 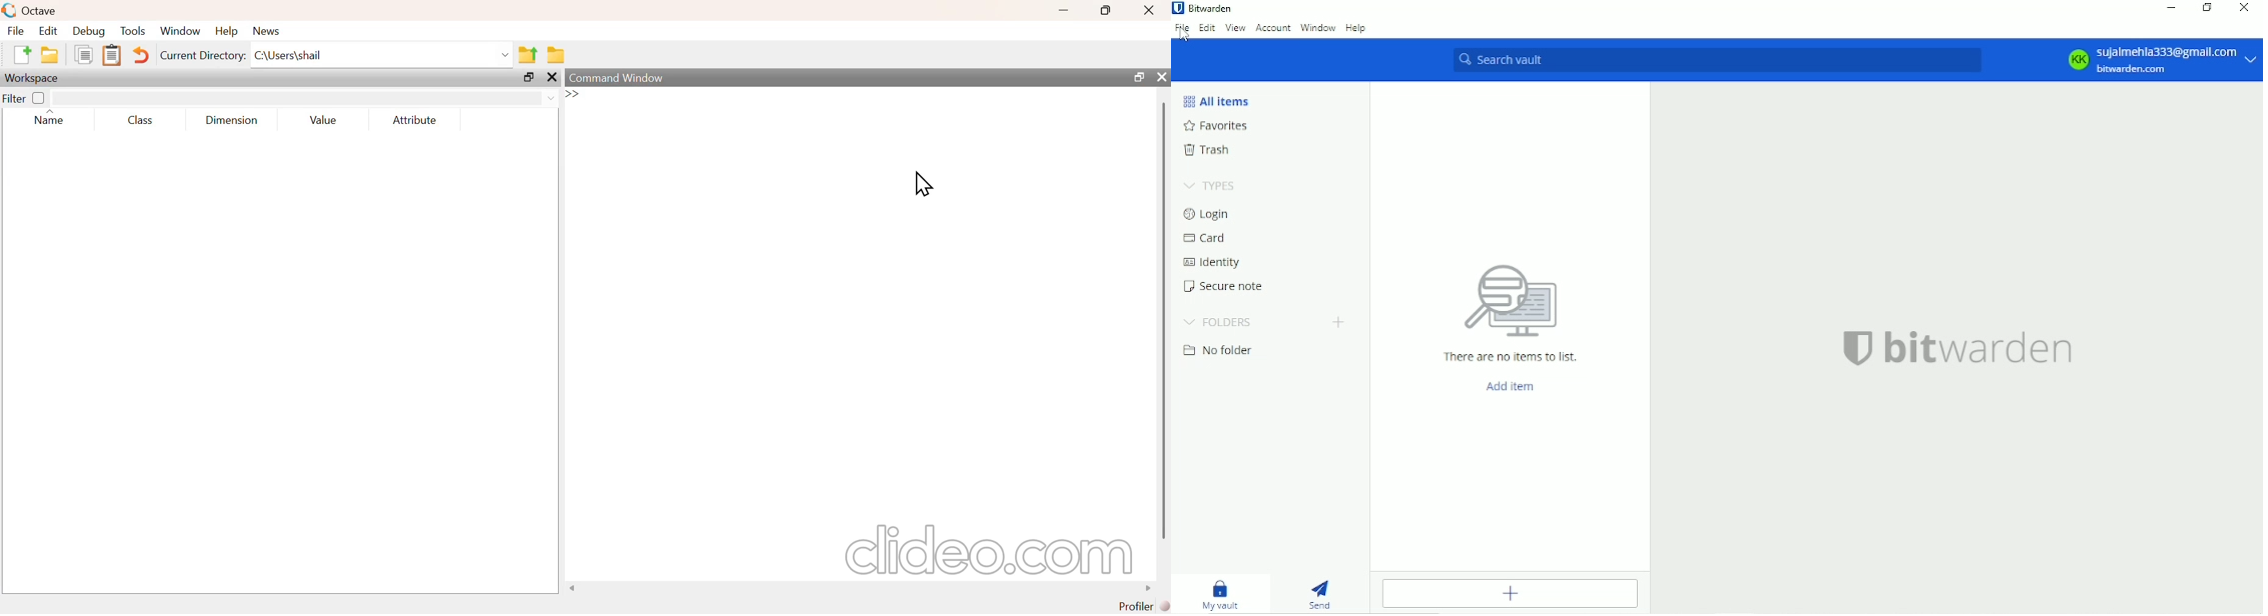 I want to click on one directory up, so click(x=529, y=54).